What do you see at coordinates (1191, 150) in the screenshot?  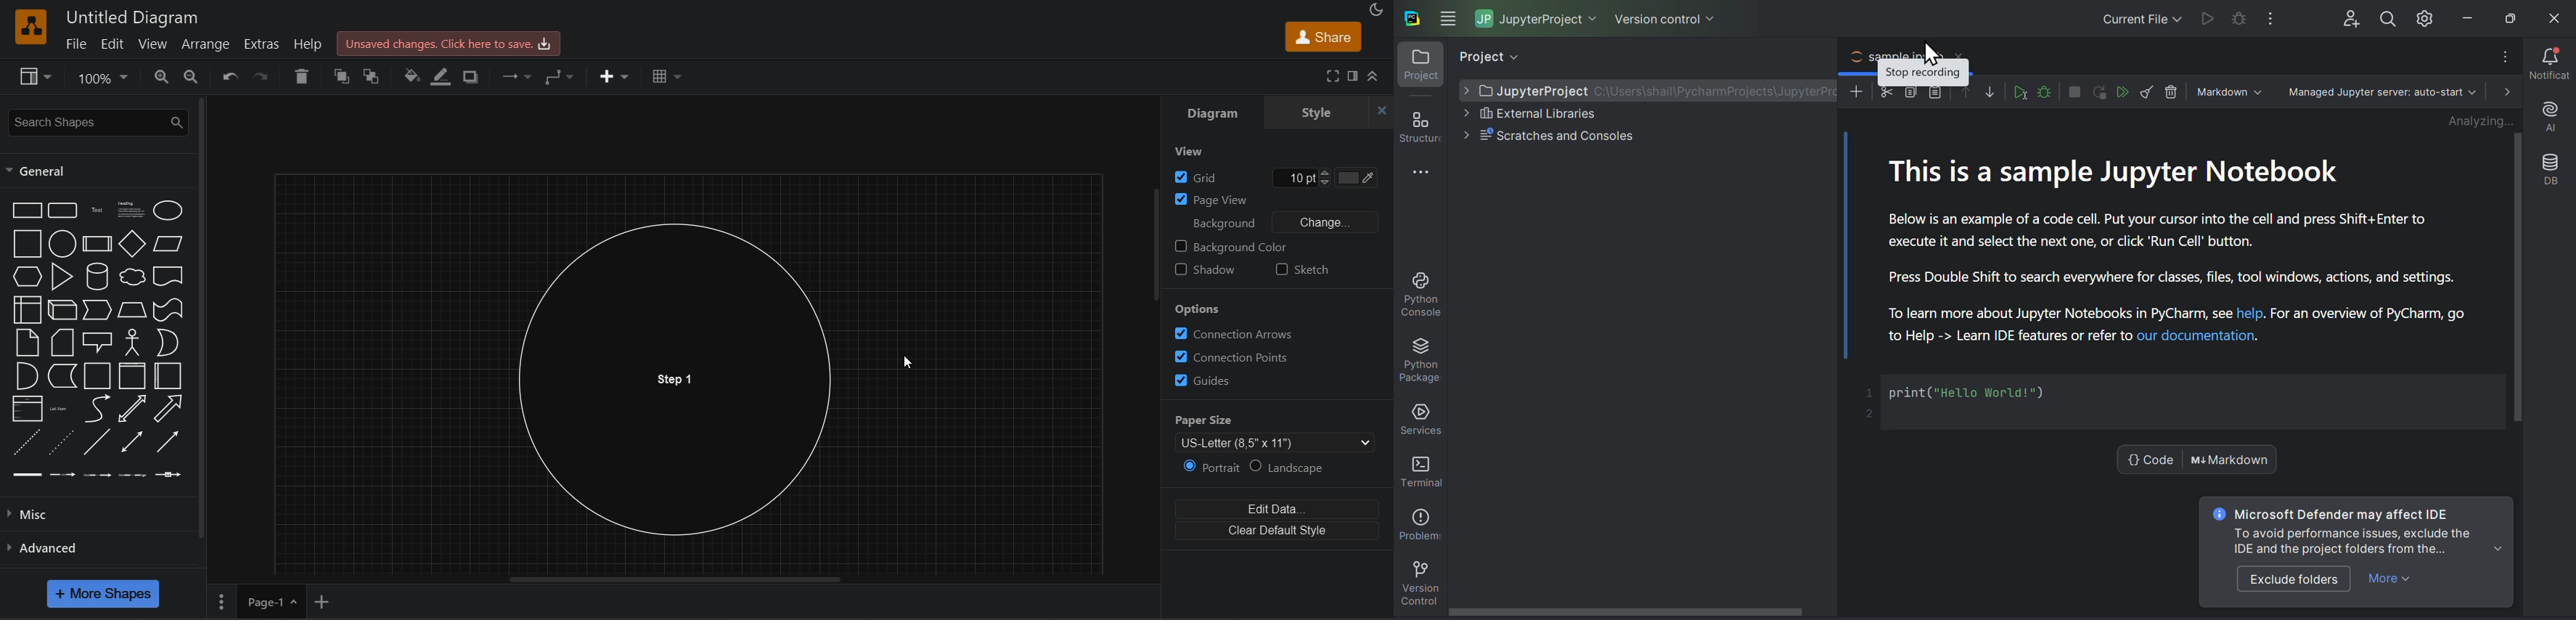 I see `View` at bounding box center [1191, 150].